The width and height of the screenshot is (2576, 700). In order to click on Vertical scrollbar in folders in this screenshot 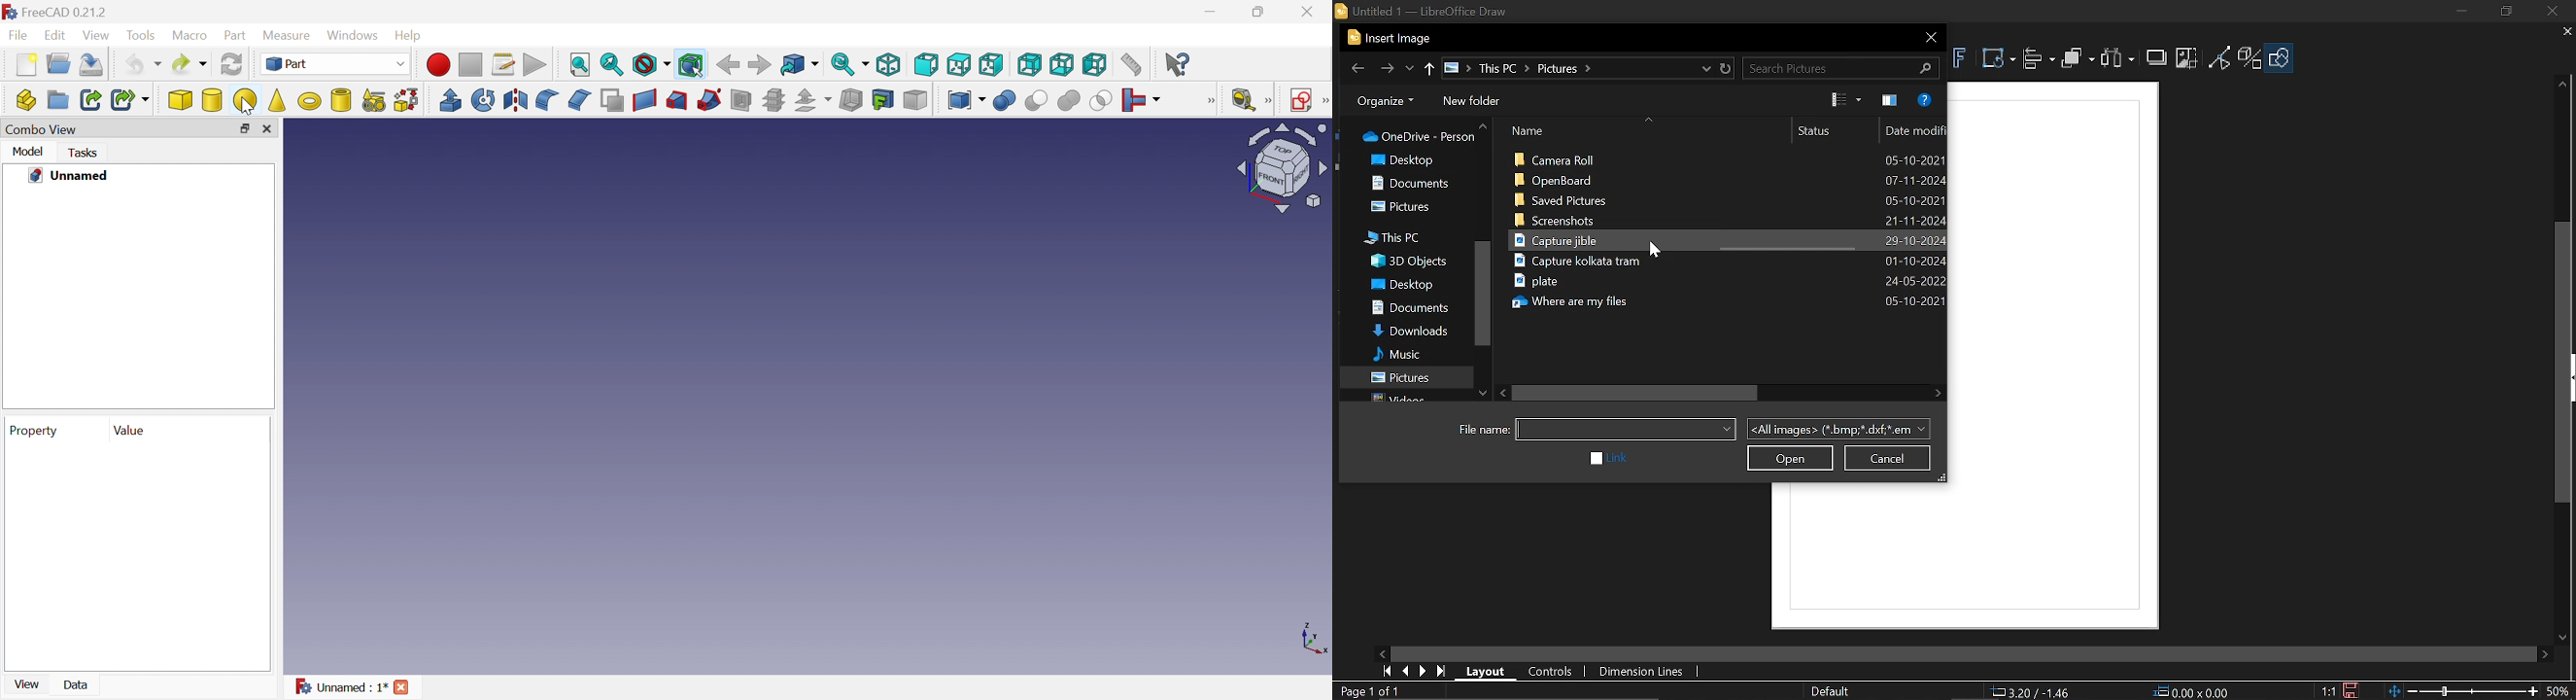, I will do `click(1483, 293)`.